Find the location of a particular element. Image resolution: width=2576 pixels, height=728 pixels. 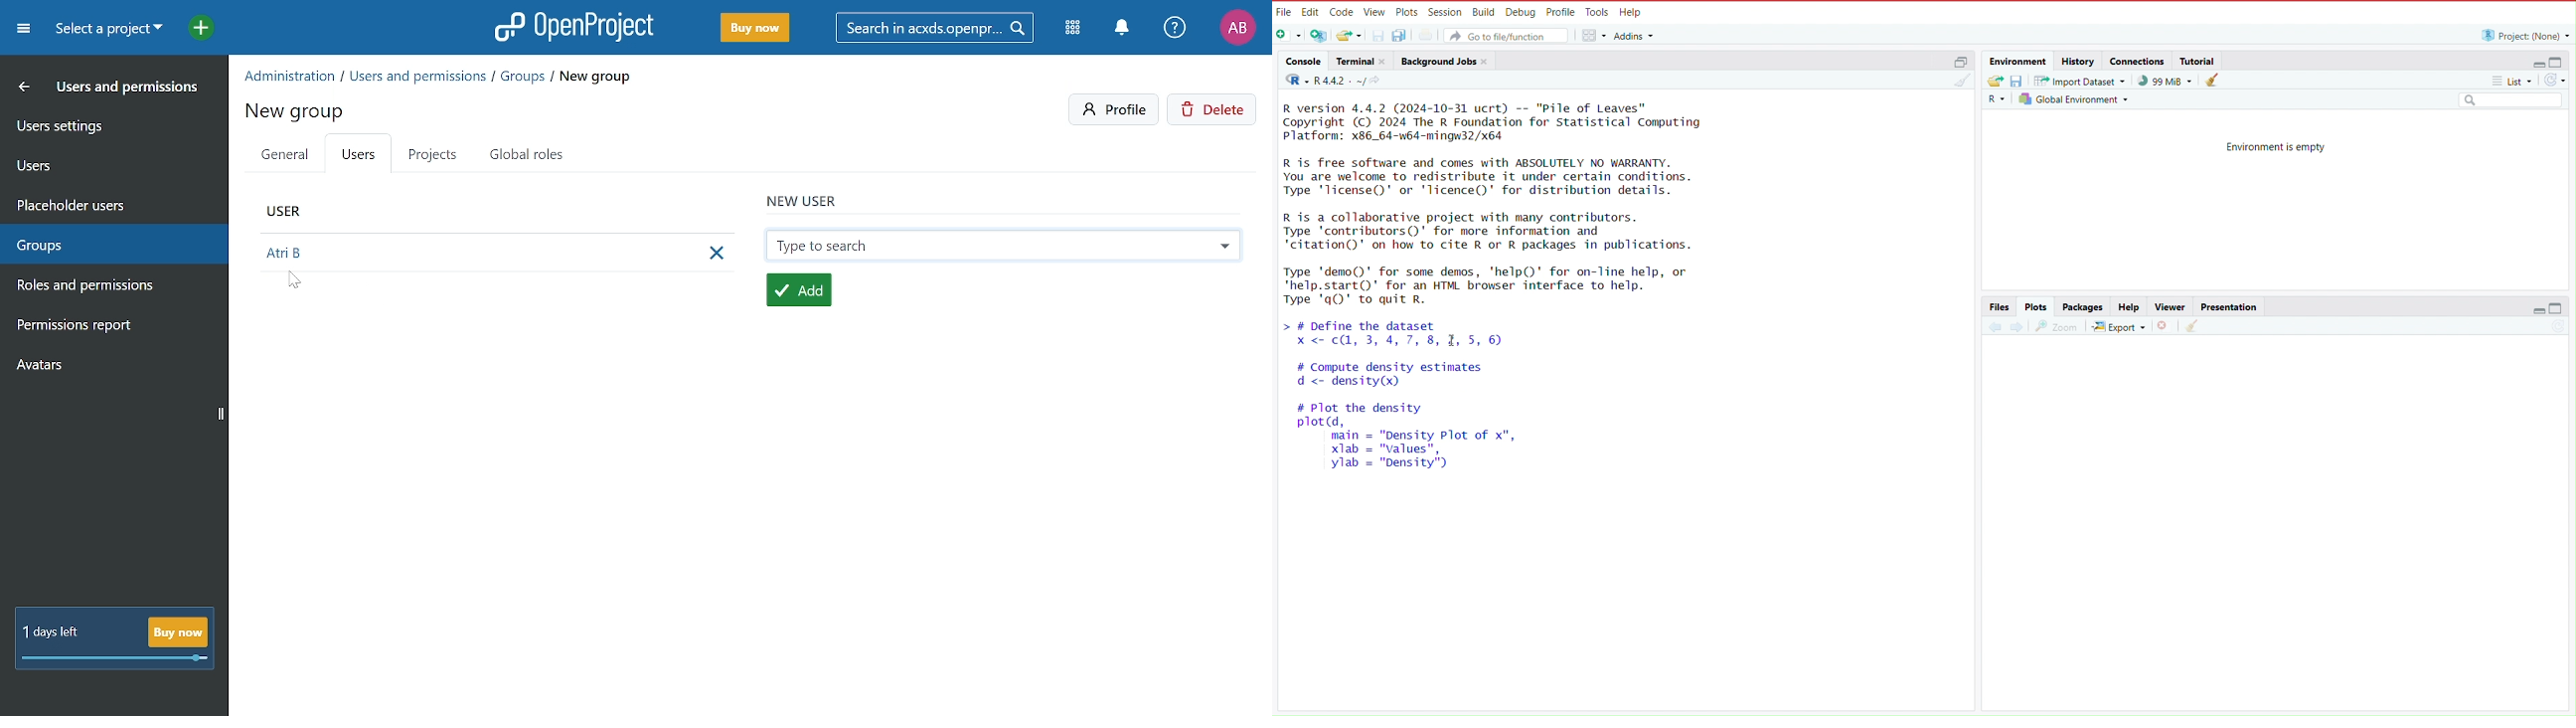

viewer is located at coordinates (2167, 306).